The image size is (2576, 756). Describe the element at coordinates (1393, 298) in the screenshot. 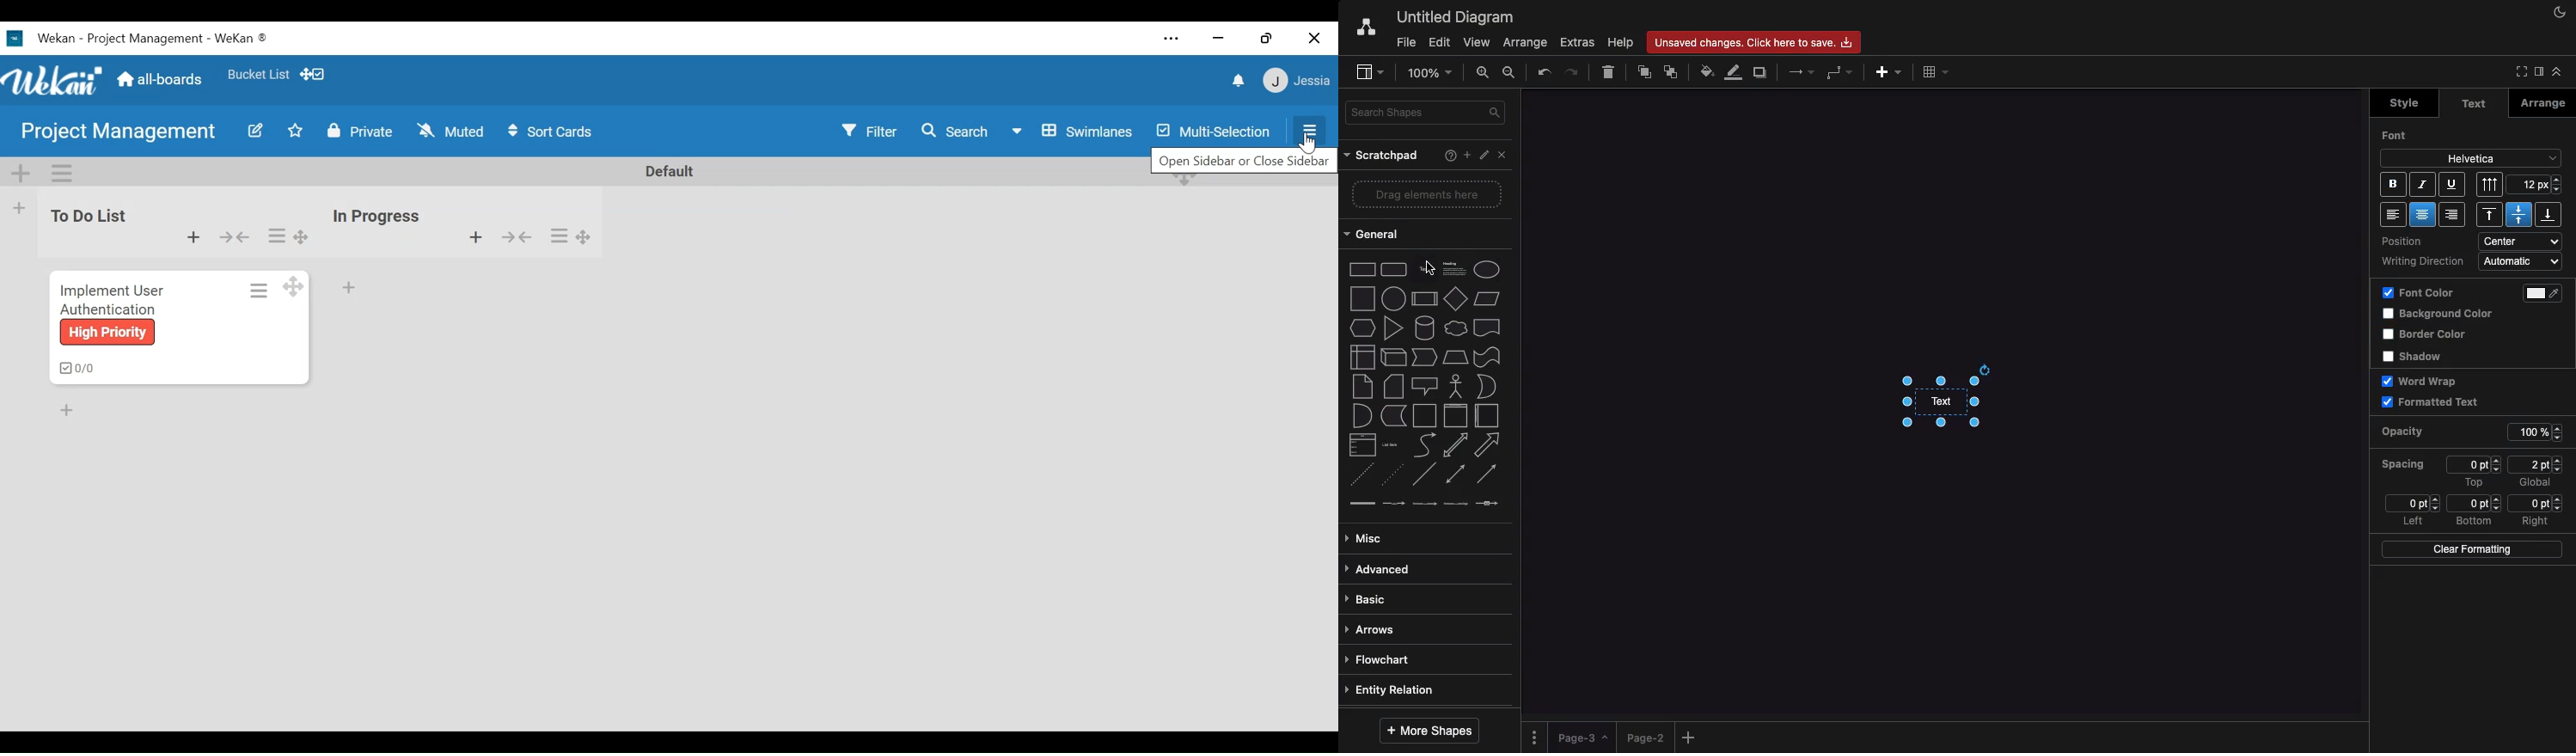

I see `circle` at that location.